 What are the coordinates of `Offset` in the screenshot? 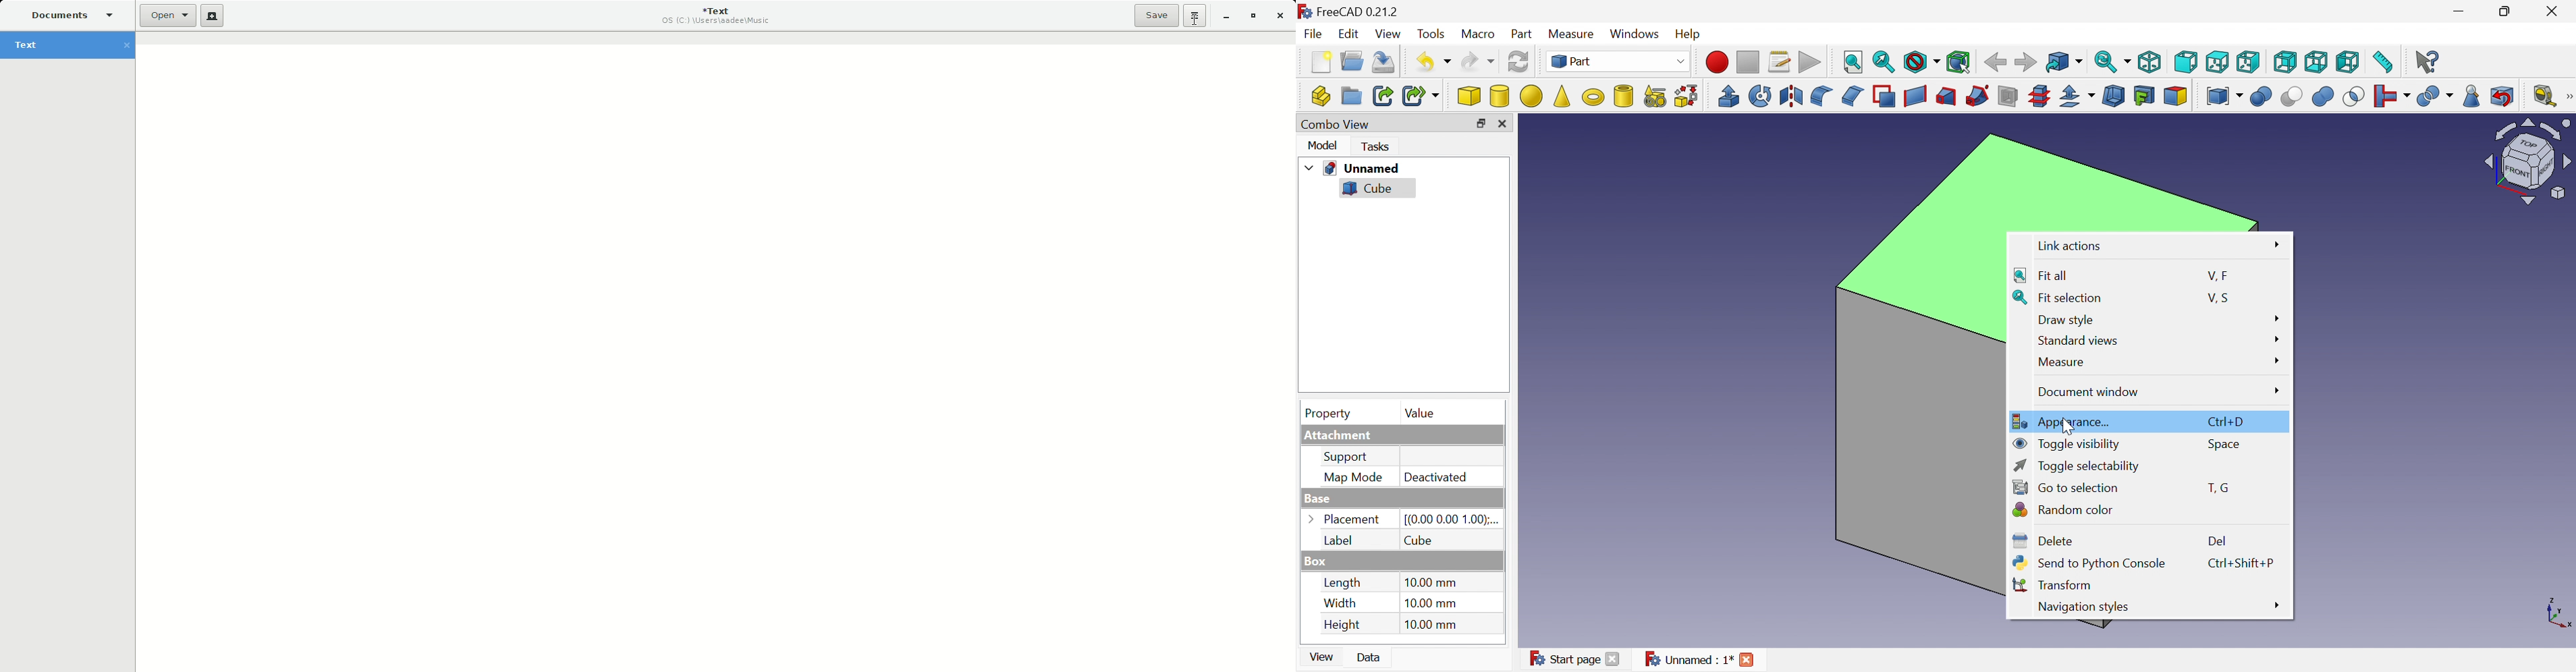 It's located at (2079, 97).